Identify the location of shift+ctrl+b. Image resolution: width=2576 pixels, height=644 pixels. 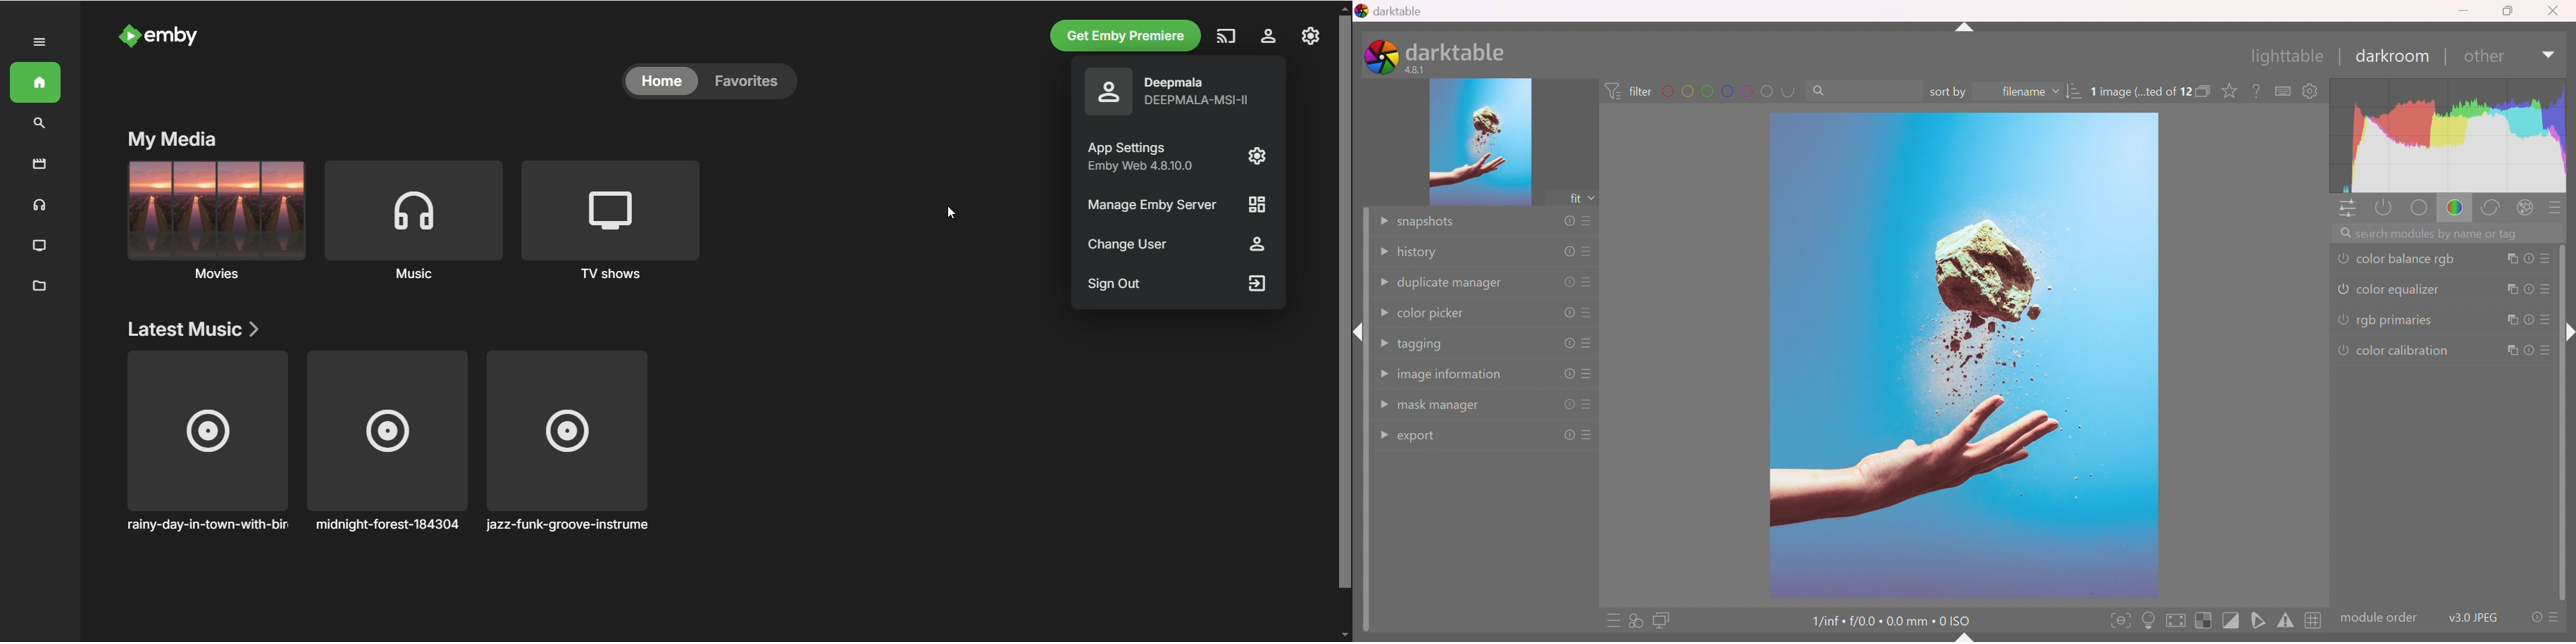
(1964, 638).